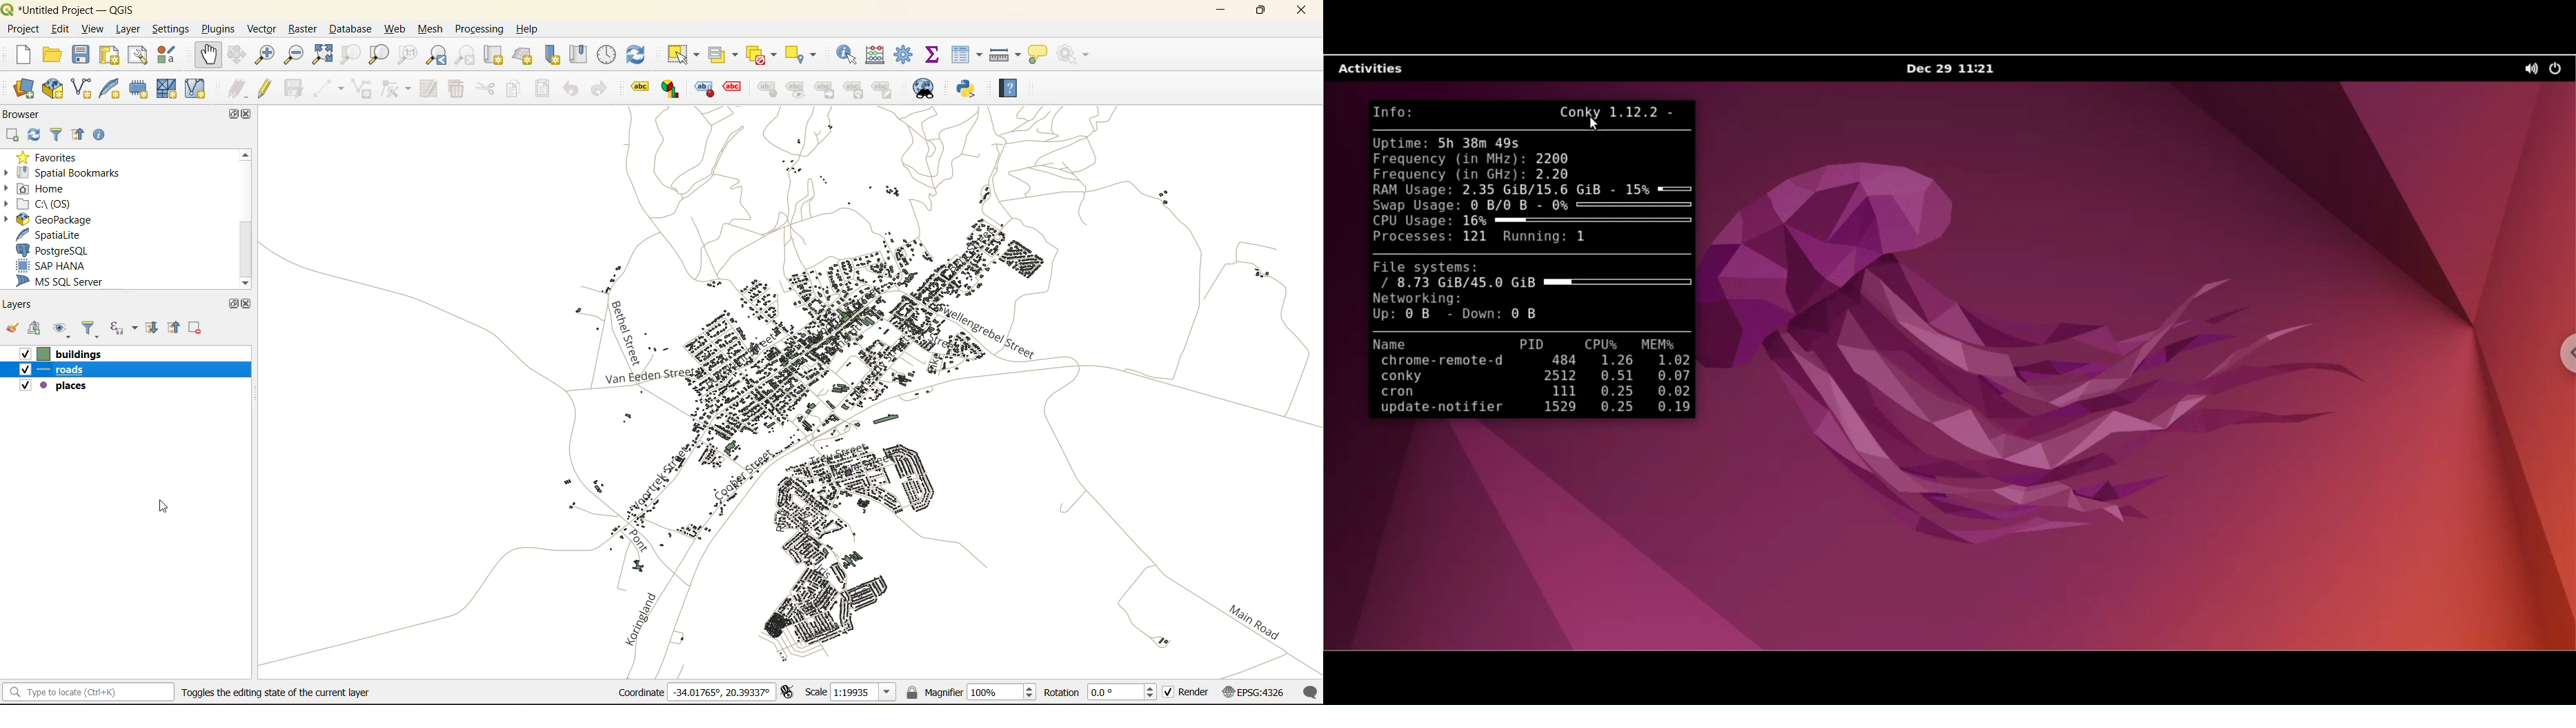 The image size is (2576, 728). Describe the element at coordinates (232, 303) in the screenshot. I see `maximize` at that location.